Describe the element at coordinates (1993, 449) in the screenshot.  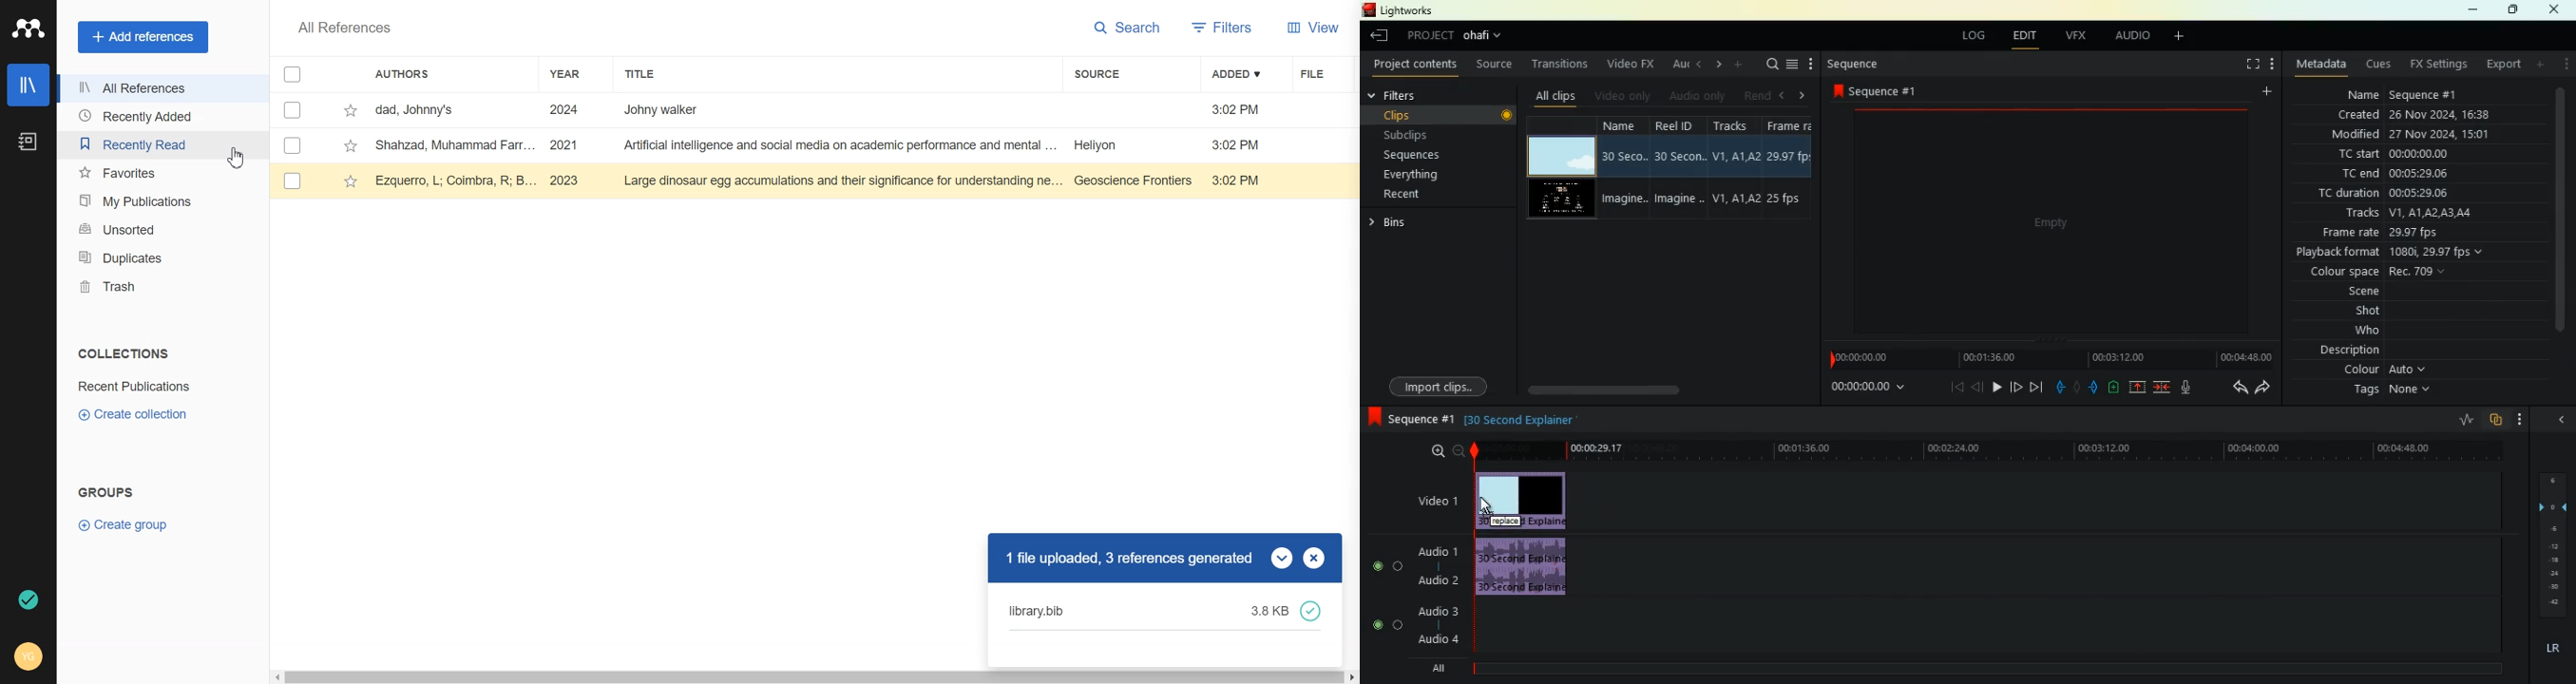
I see `timeline` at that location.